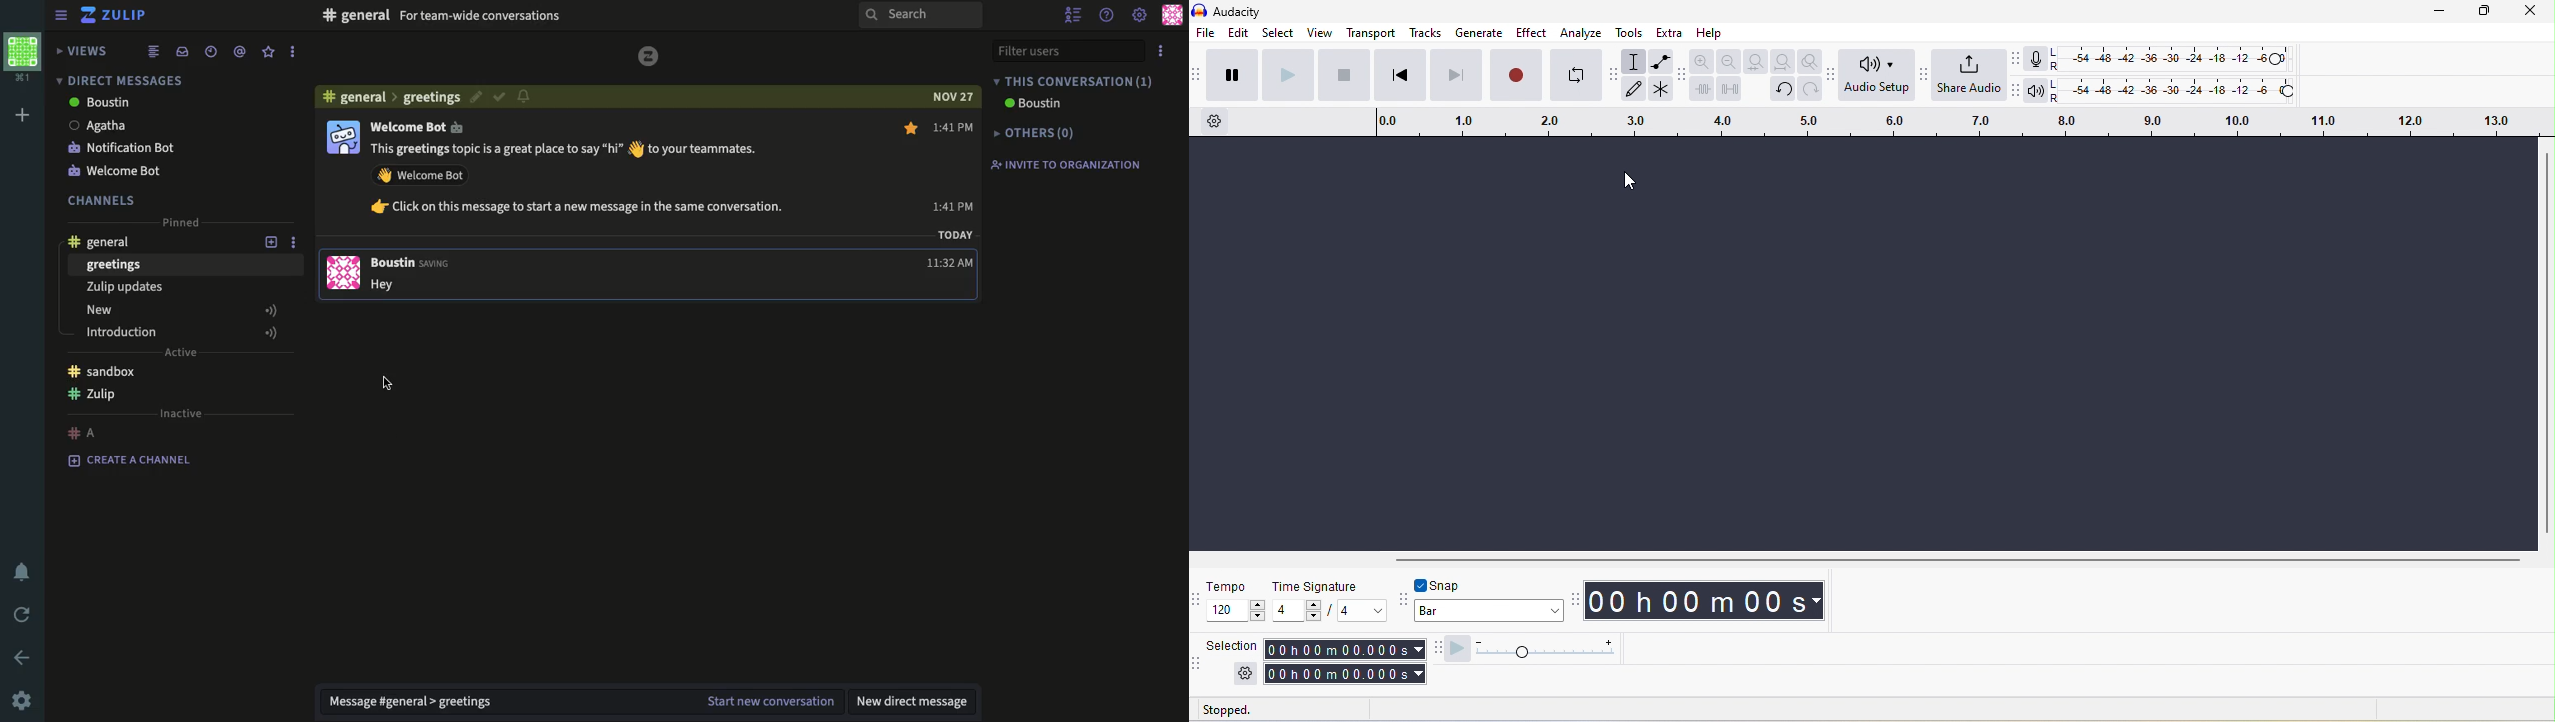 Image resolution: width=2576 pixels, height=728 pixels. I want to click on Welcome Bot, so click(425, 127).